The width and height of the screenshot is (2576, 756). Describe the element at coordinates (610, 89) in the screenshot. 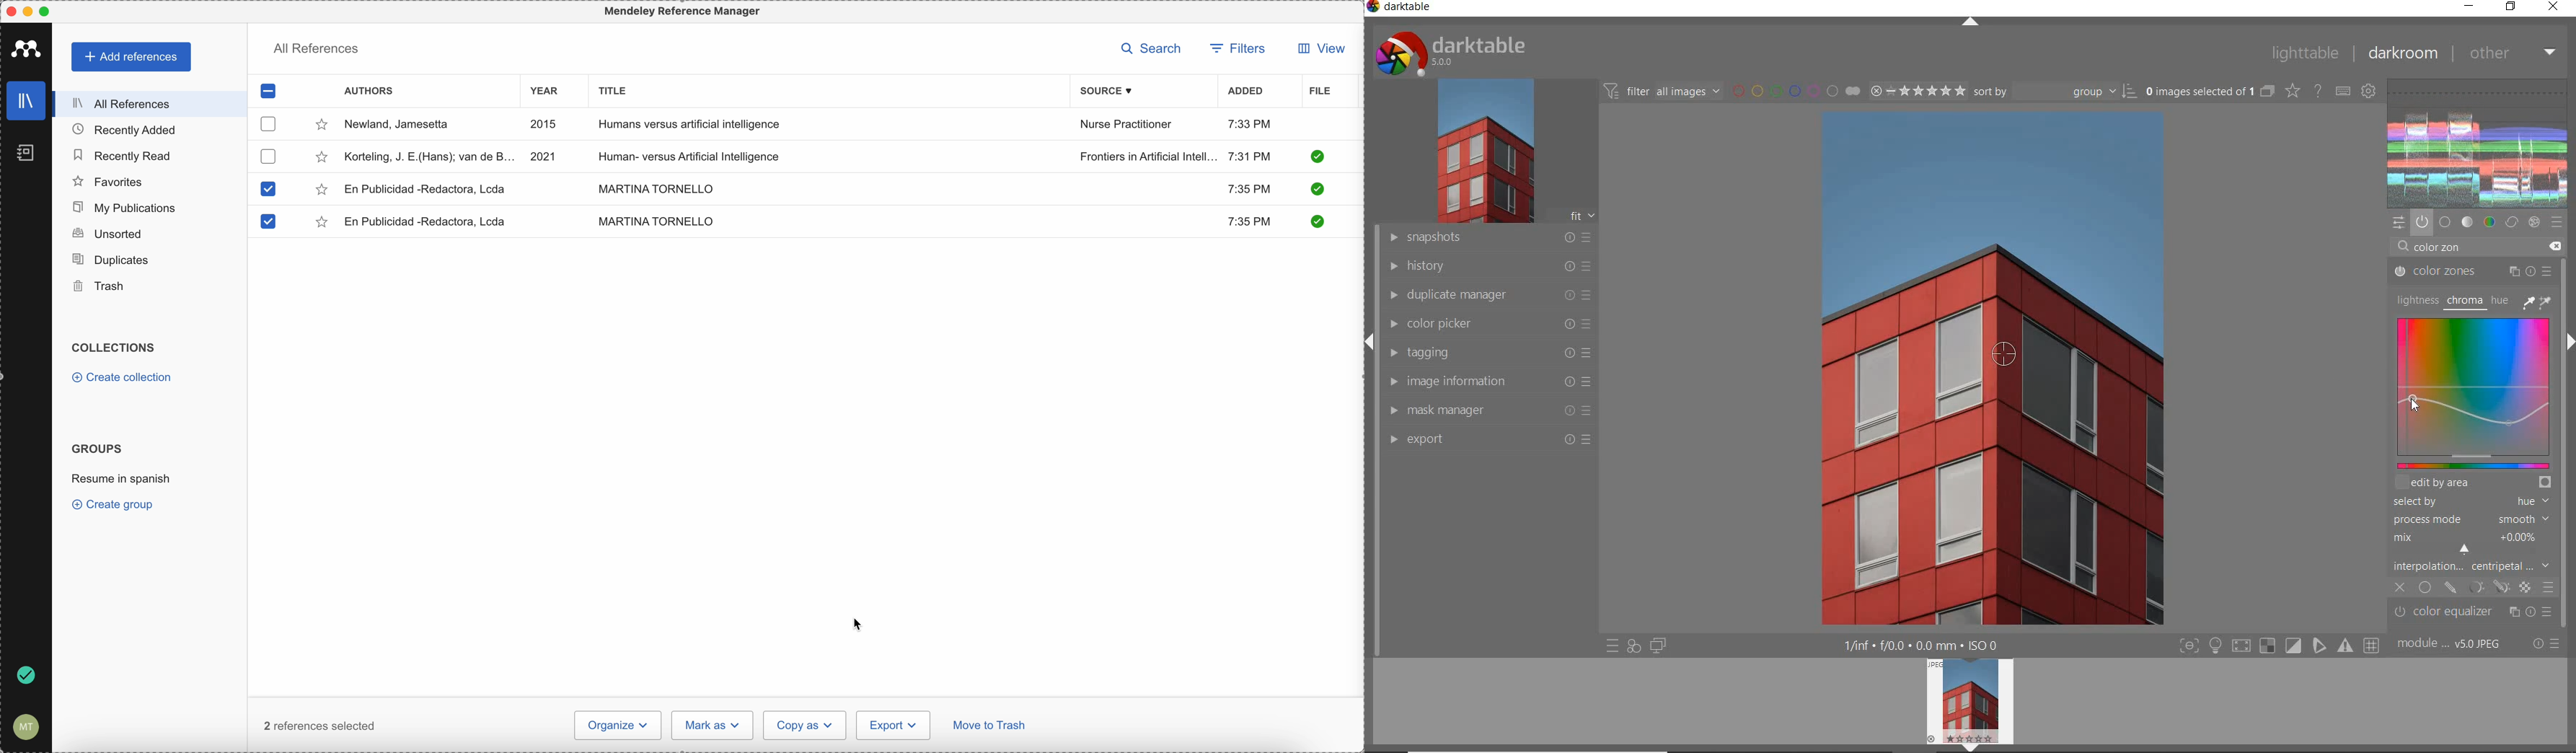

I see `title` at that location.